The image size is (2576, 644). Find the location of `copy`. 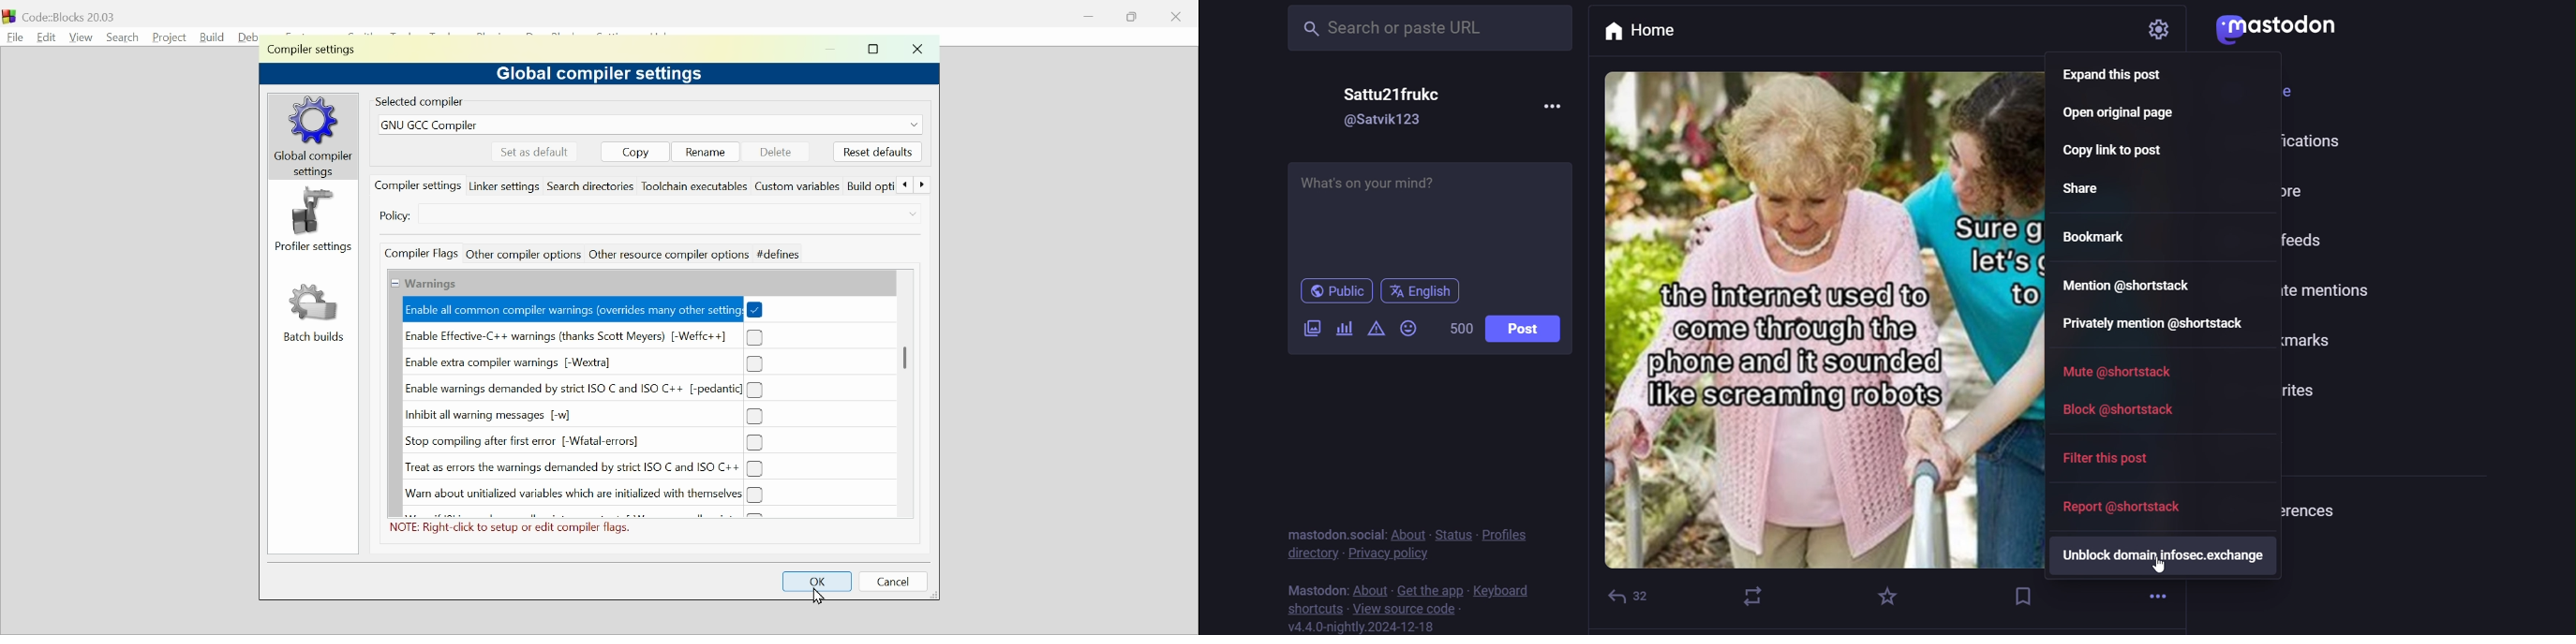

copy is located at coordinates (635, 151).